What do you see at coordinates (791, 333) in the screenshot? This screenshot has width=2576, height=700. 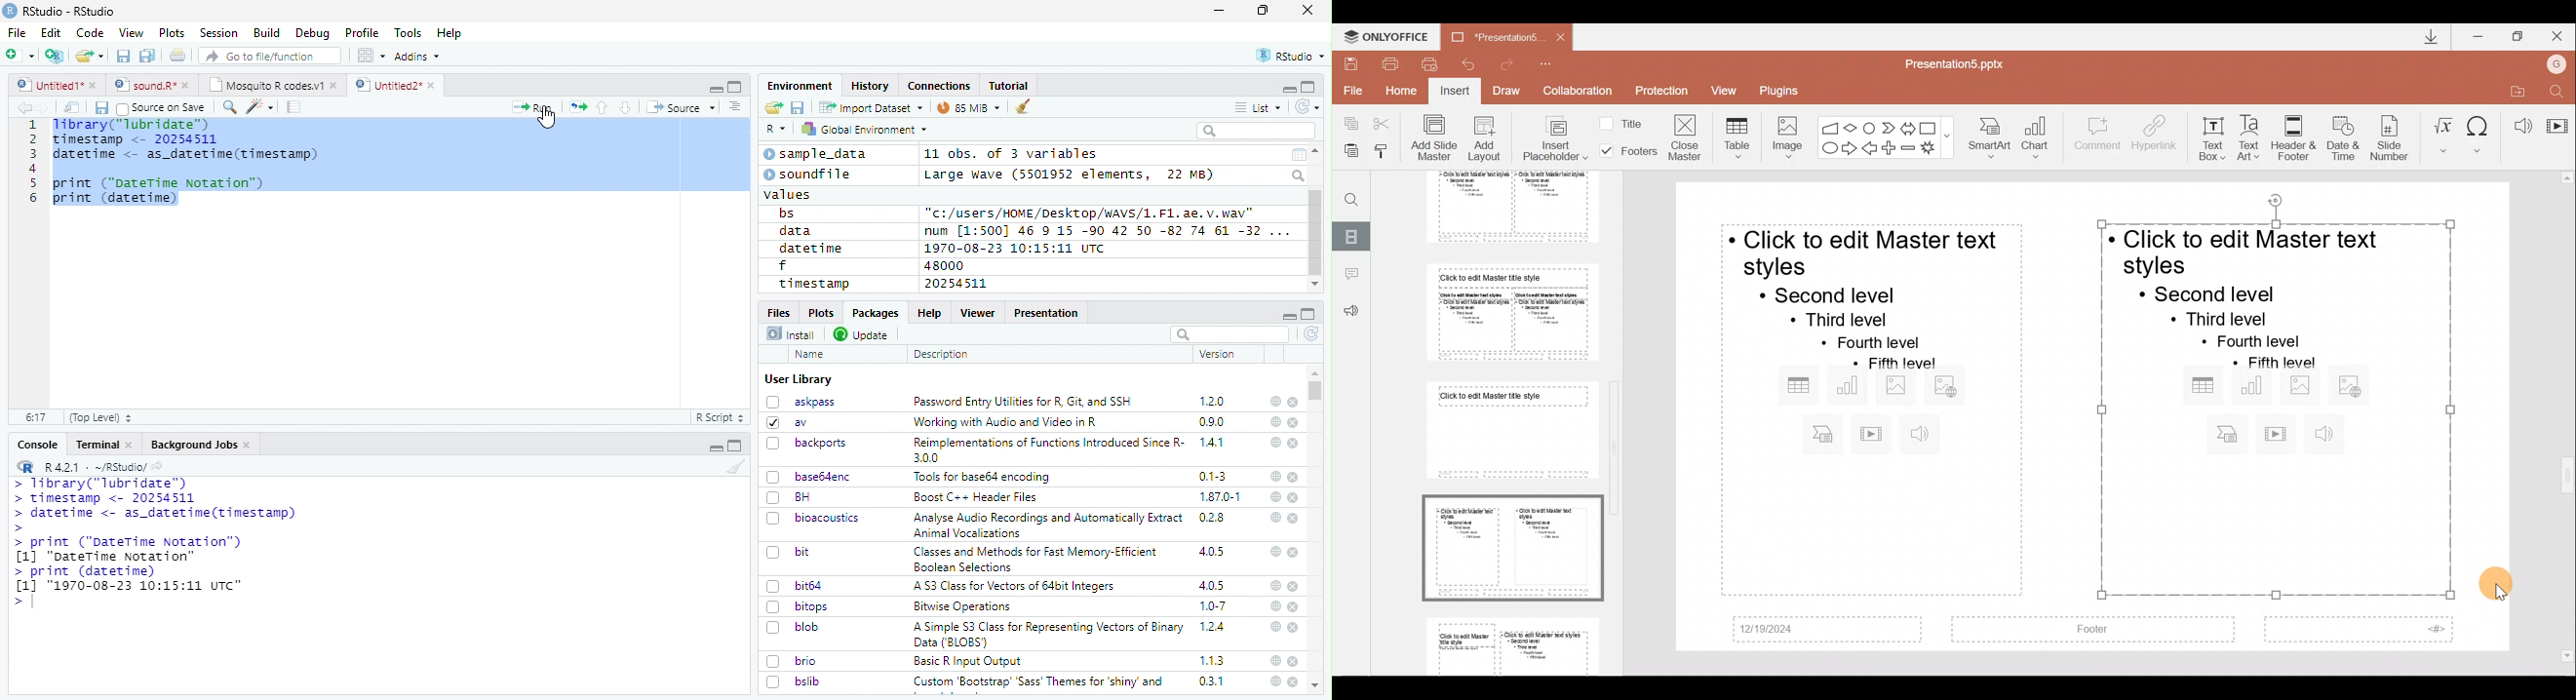 I see `Install` at bounding box center [791, 333].